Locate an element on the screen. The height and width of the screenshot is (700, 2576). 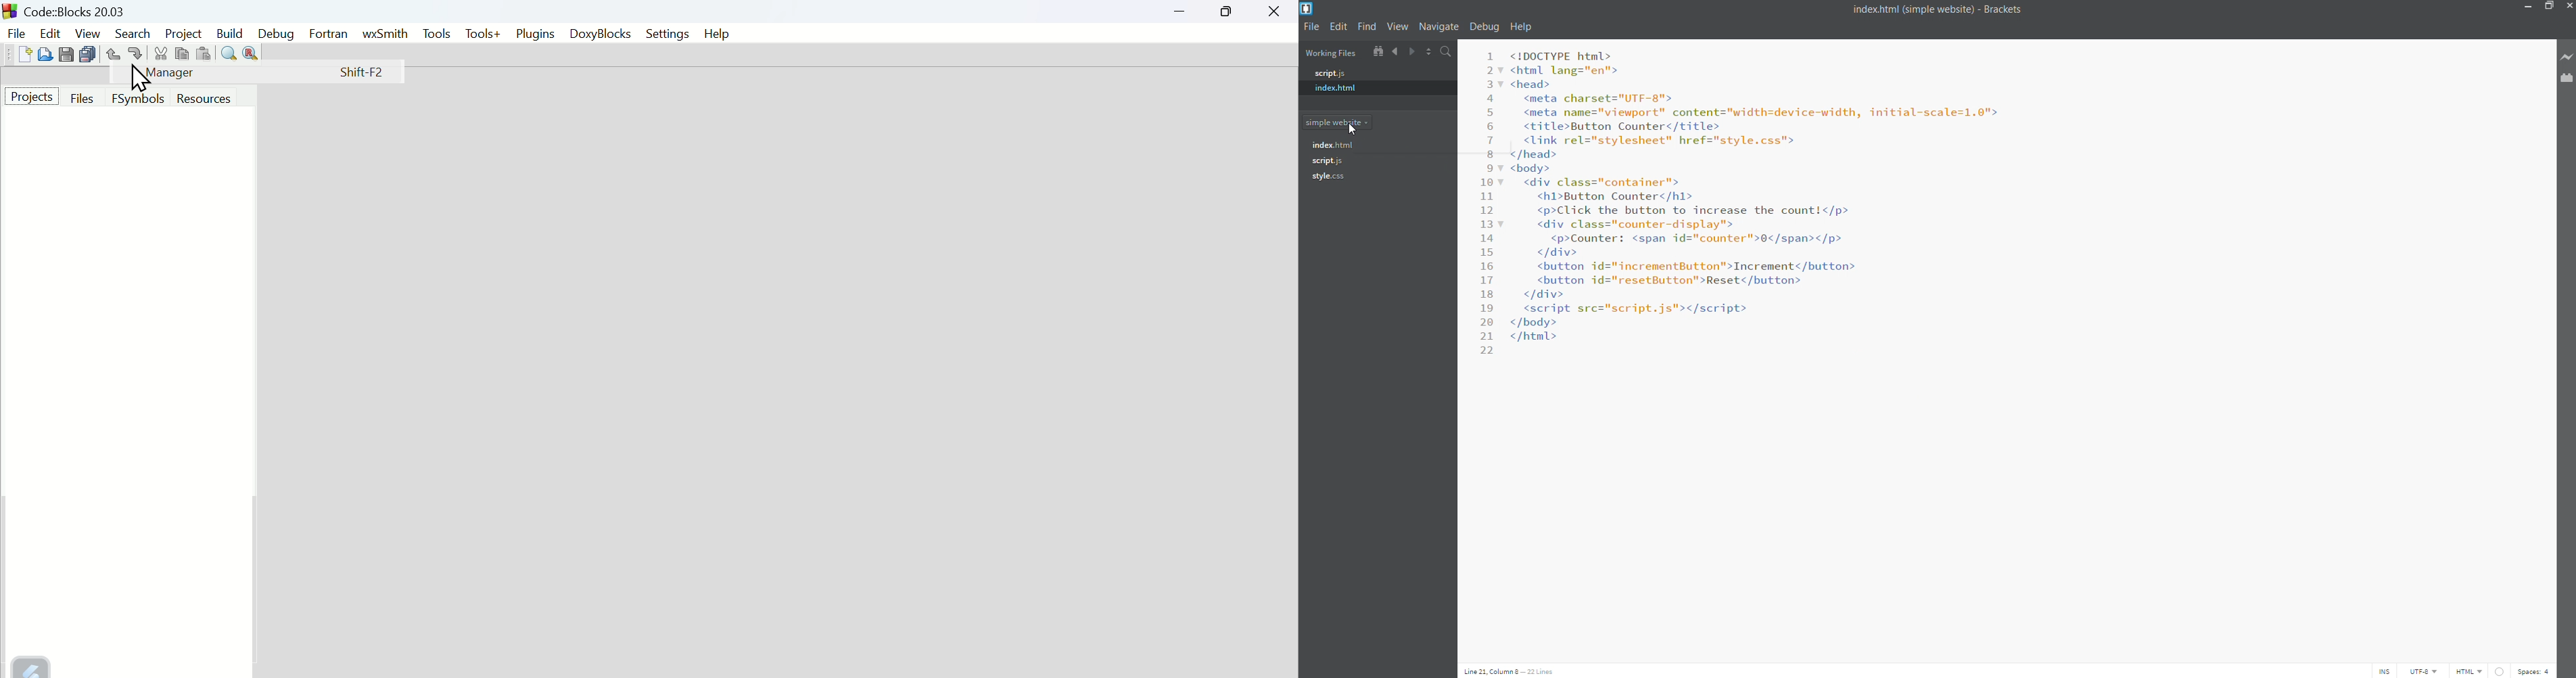
script.js is located at coordinates (1370, 73).